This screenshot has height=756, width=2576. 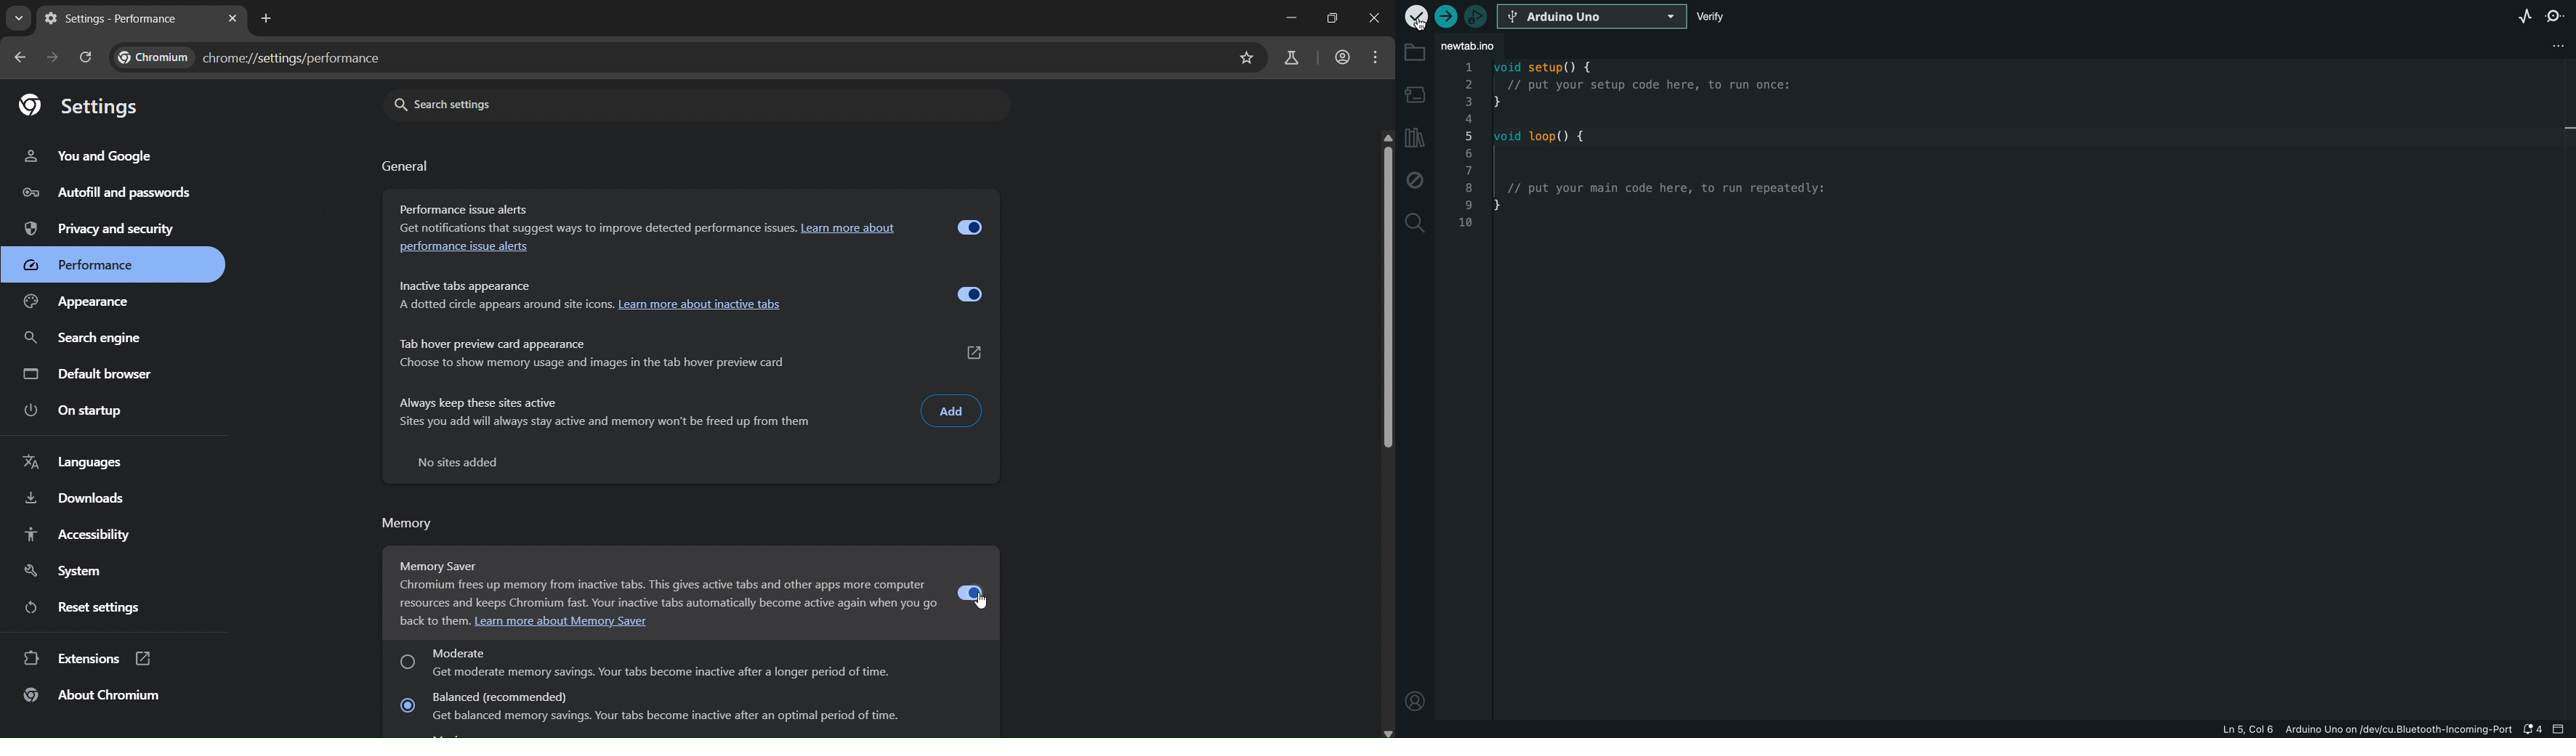 I want to click on Settings, so click(x=79, y=108).